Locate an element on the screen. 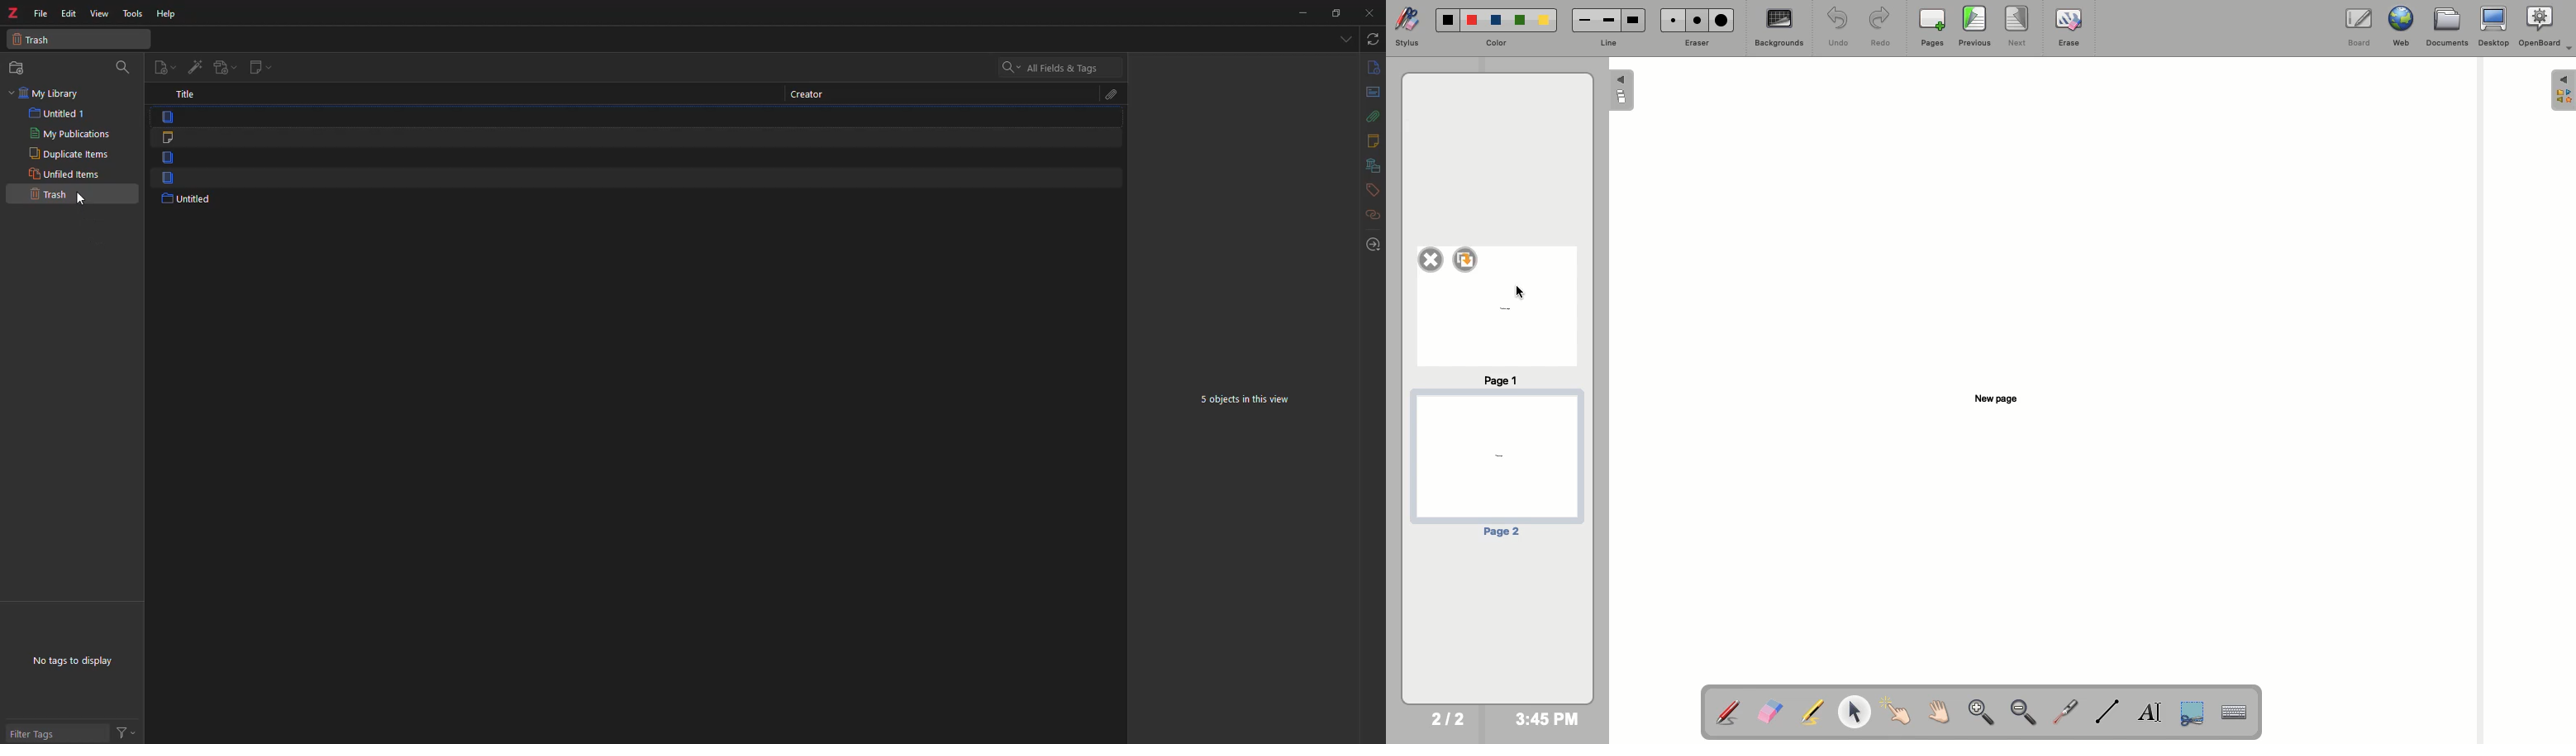 This screenshot has height=756, width=2576. Eraser is located at coordinates (1694, 44).